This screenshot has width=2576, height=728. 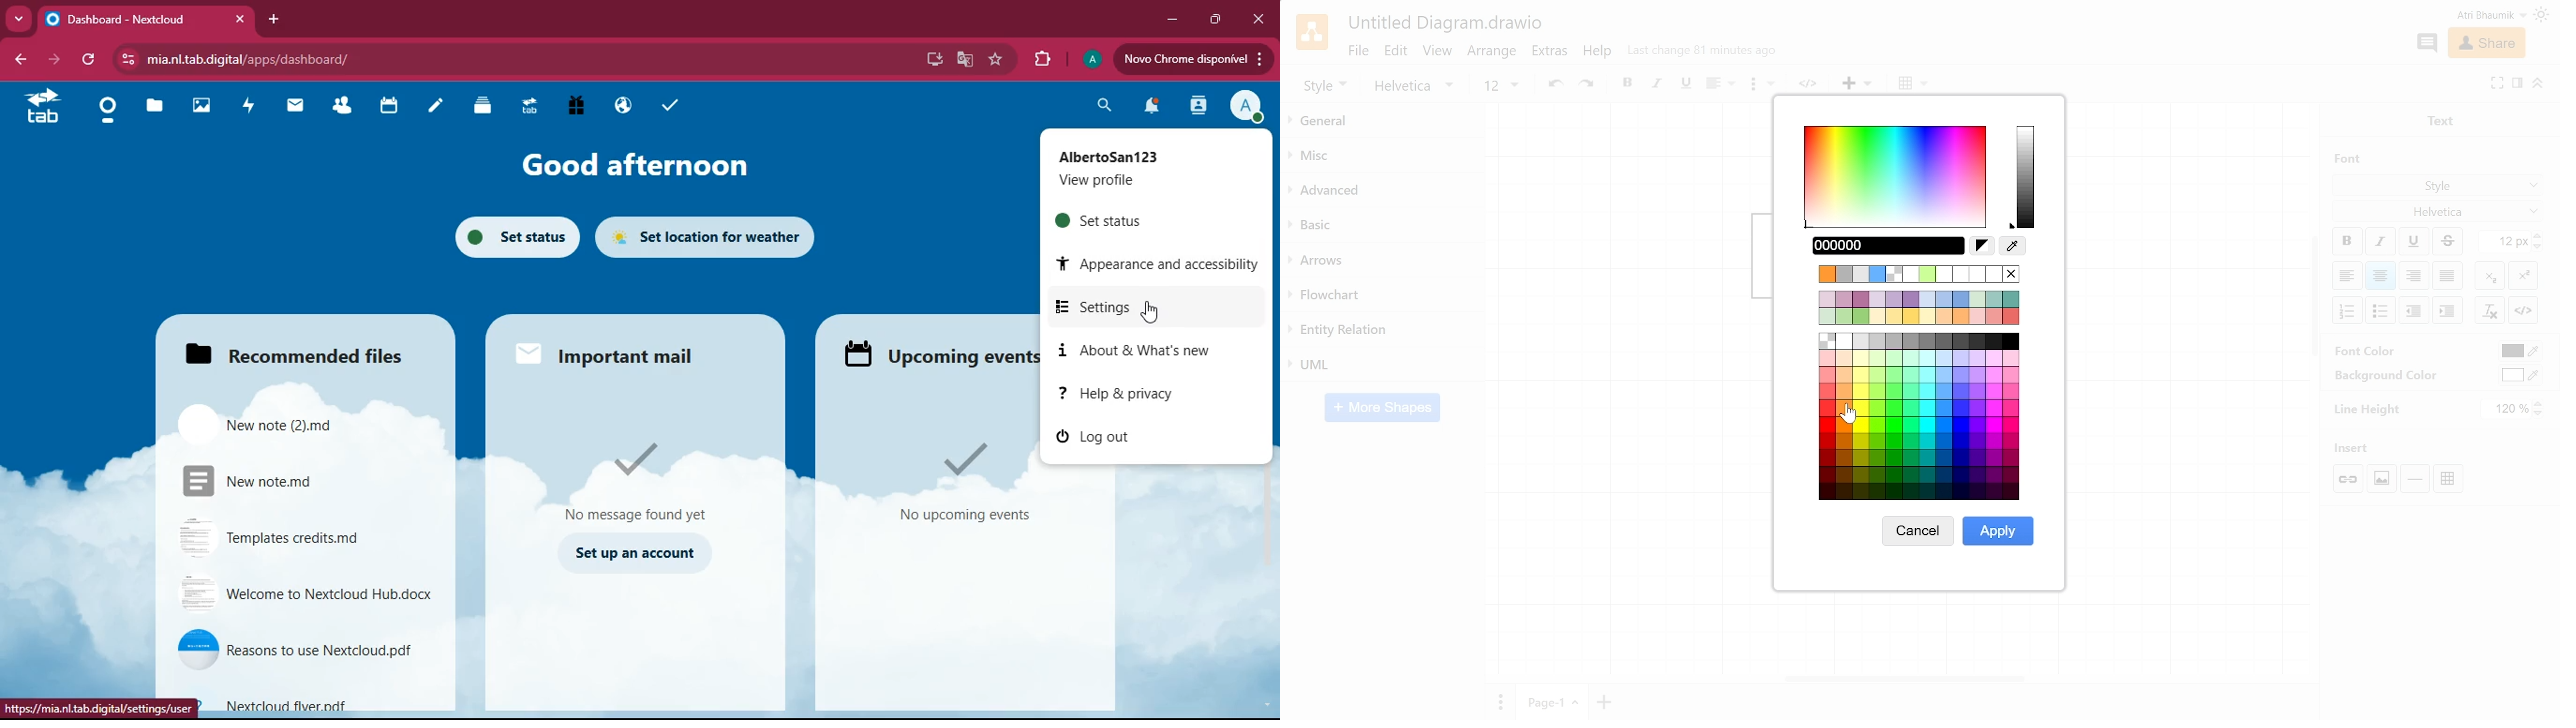 What do you see at coordinates (1553, 702) in the screenshot?
I see `Current page` at bounding box center [1553, 702].